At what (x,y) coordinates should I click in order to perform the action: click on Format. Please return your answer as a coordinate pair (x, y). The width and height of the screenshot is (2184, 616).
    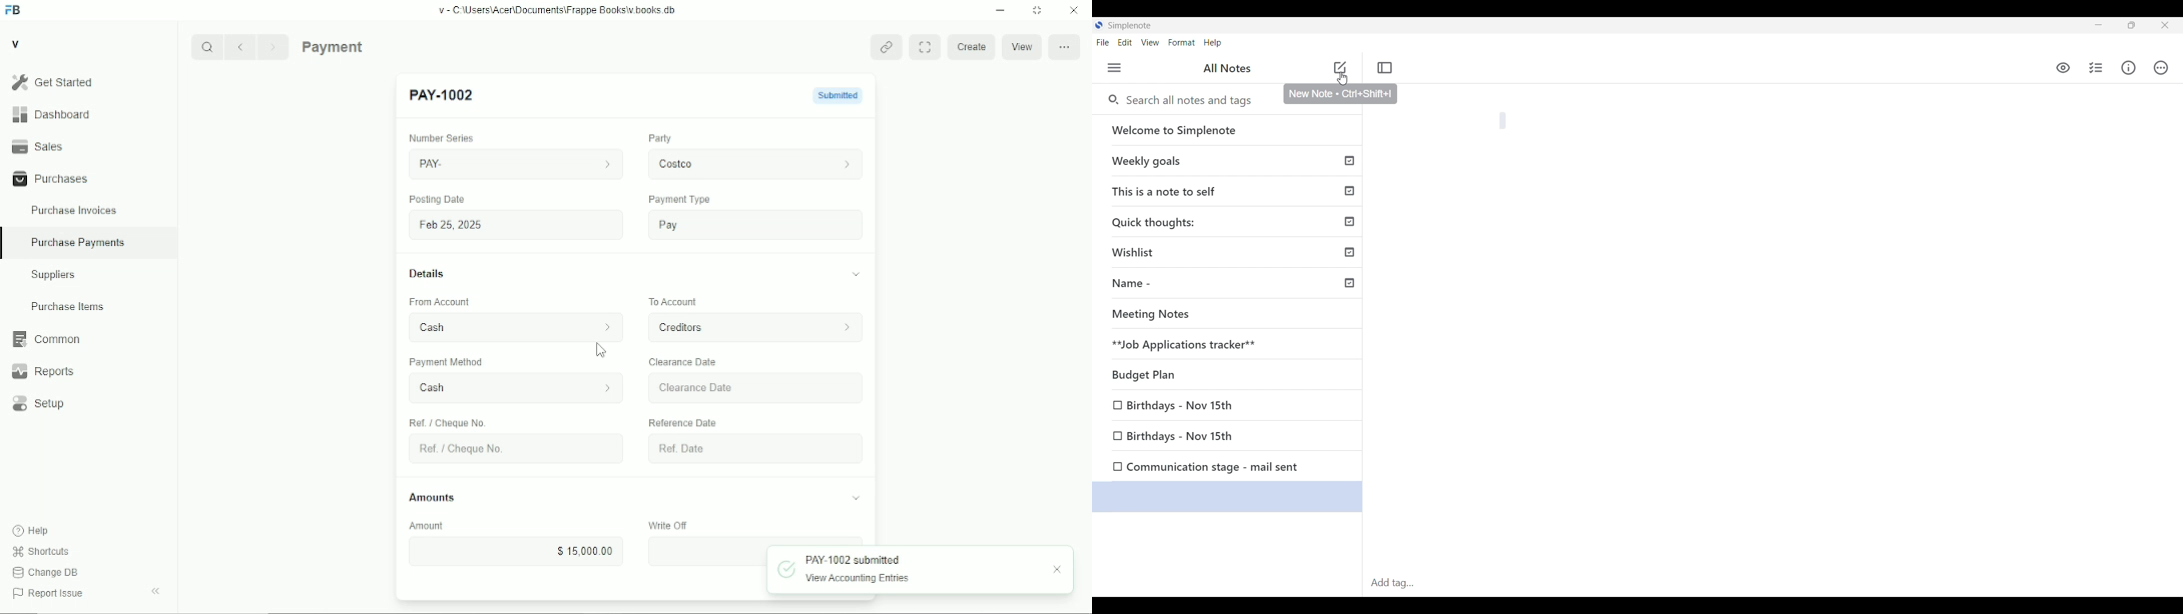
    Looking at the image, I should click on (1182, 43).